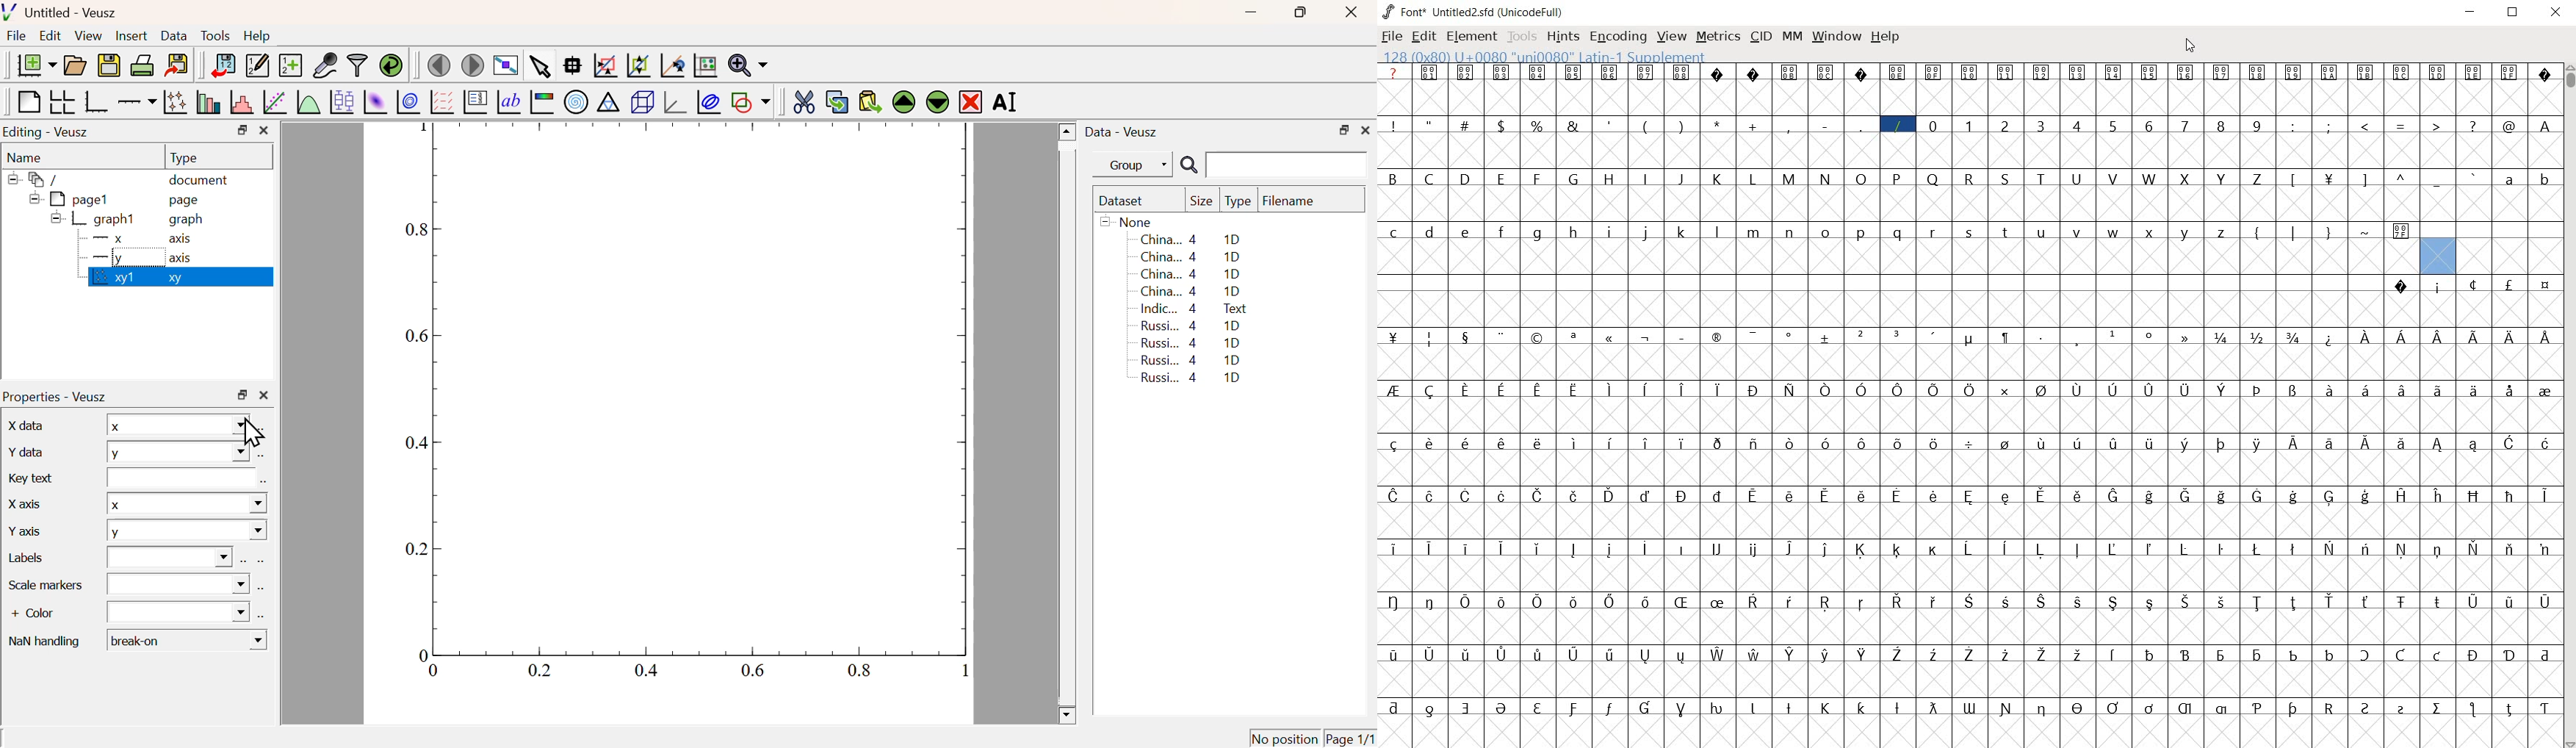  Describe the element at coordinates (263, 614) in the screenshot. I see `Select using dataset Browser` at that location.